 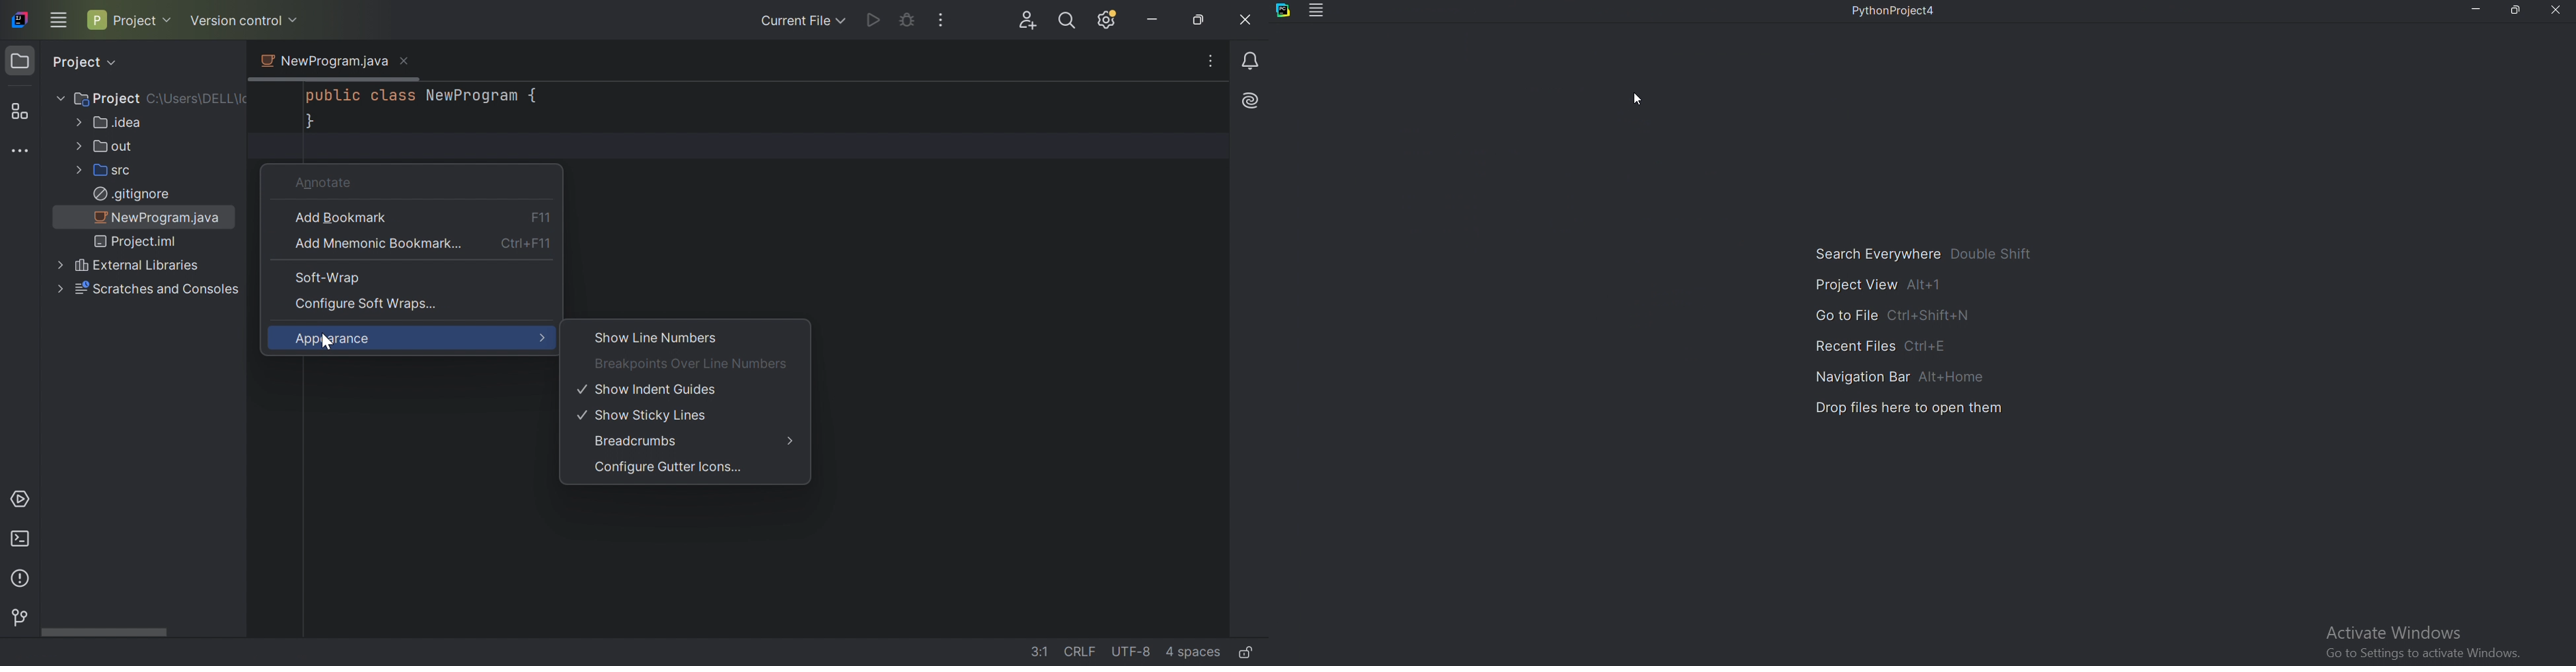 I want to click on cross, so click(x=2557, y=11).